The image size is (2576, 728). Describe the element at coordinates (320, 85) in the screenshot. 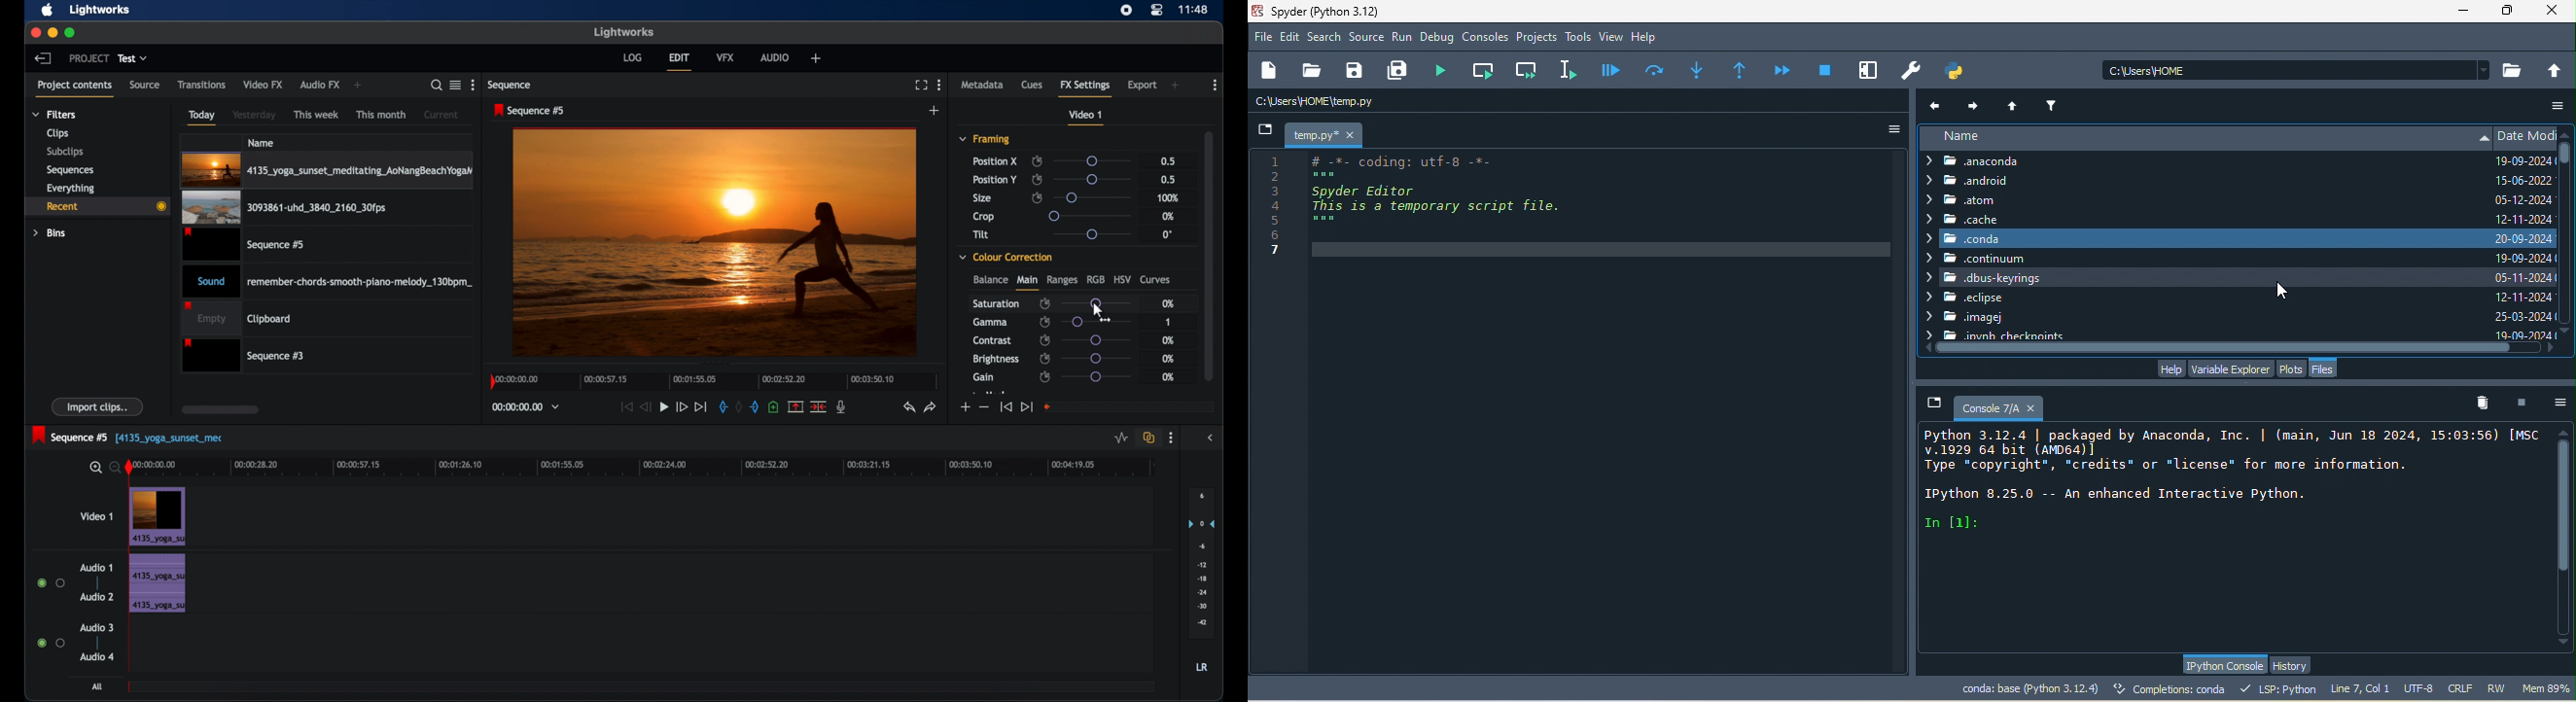

I see `audio fx` at that location.